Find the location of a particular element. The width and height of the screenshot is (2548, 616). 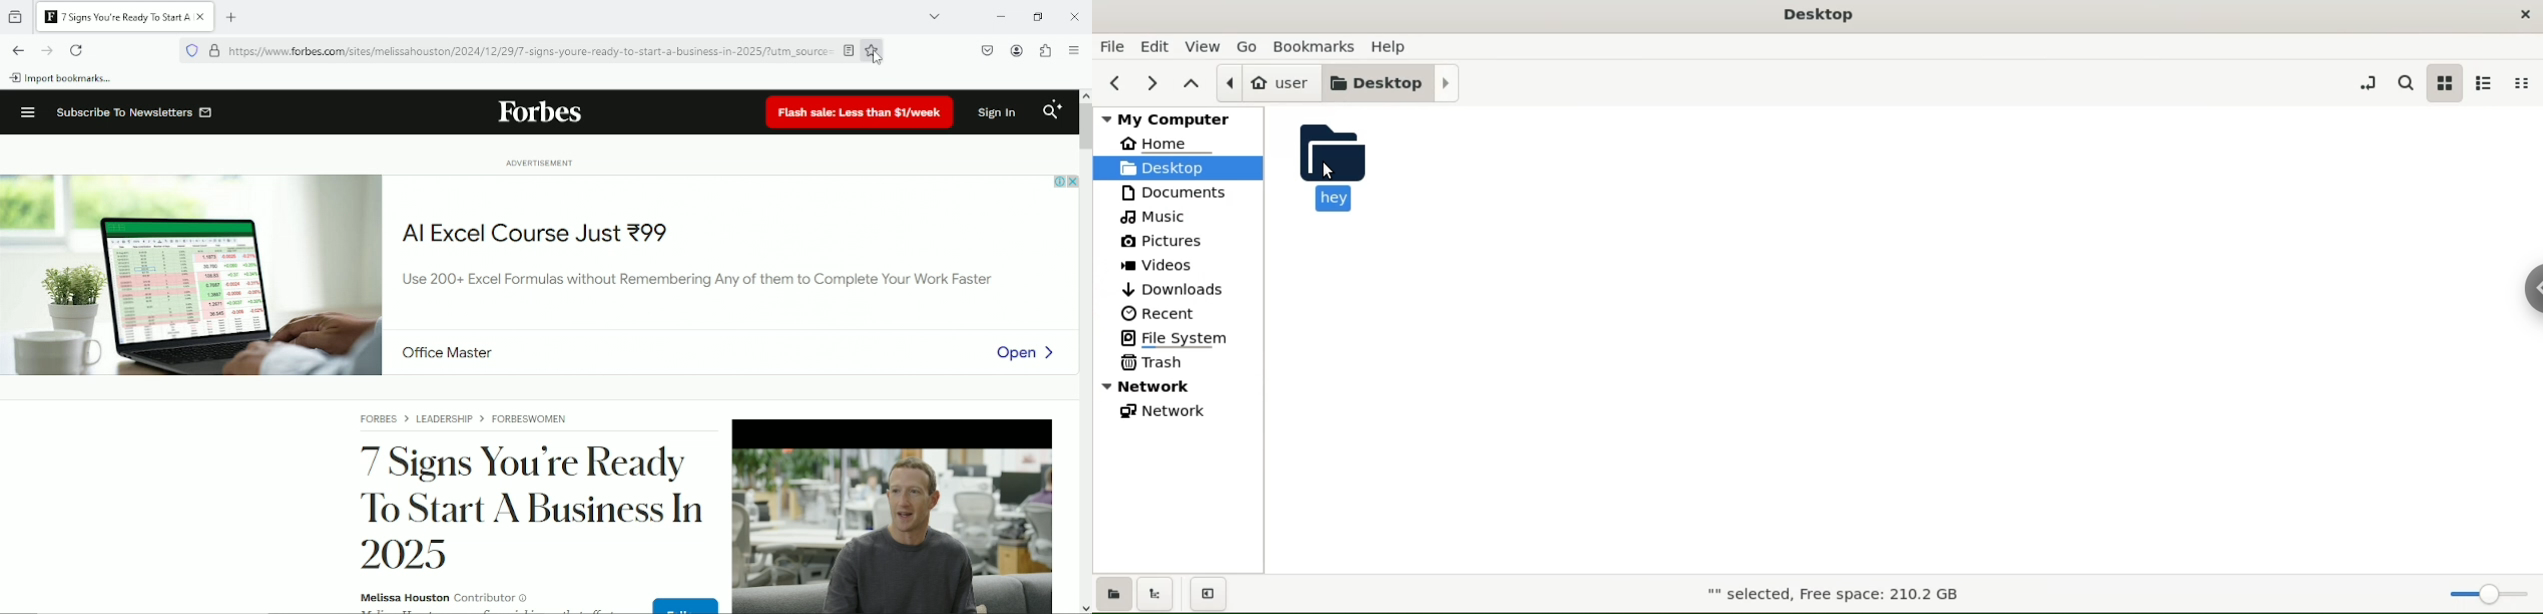

Save to pocket is located at coordinates (987, 49).